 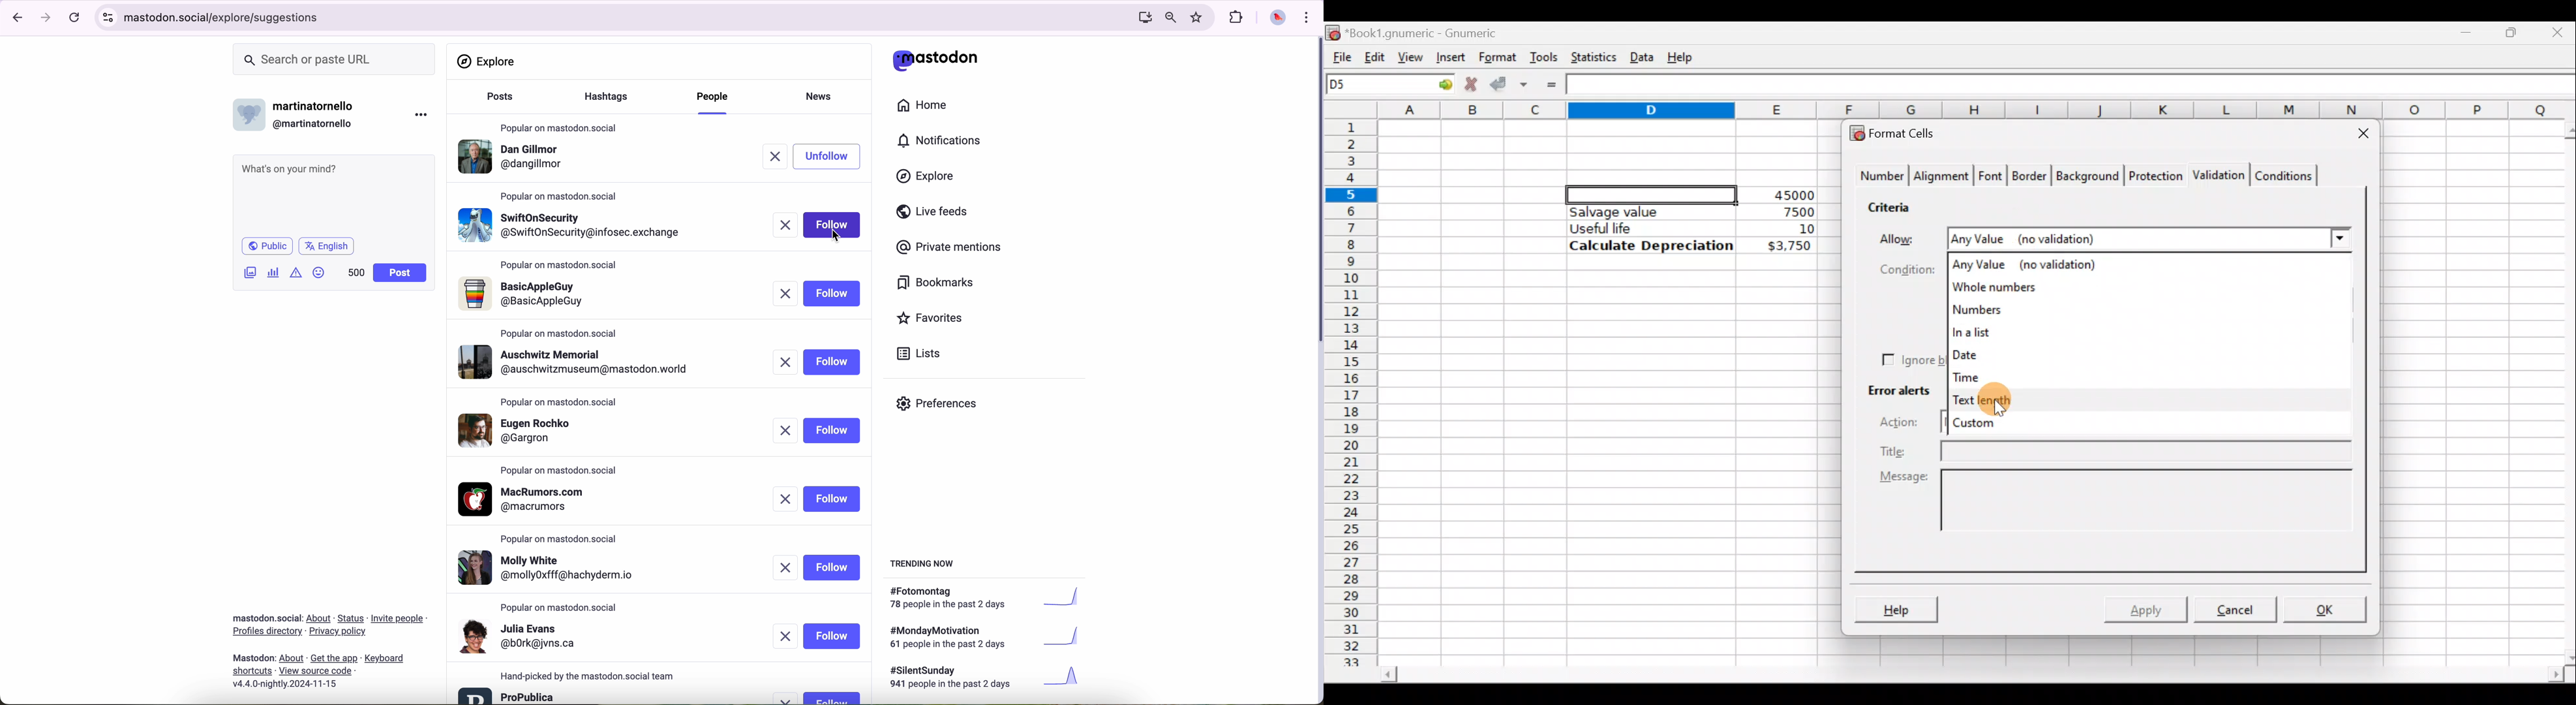 I want to click on In a list, so click(x=1997, y=334).